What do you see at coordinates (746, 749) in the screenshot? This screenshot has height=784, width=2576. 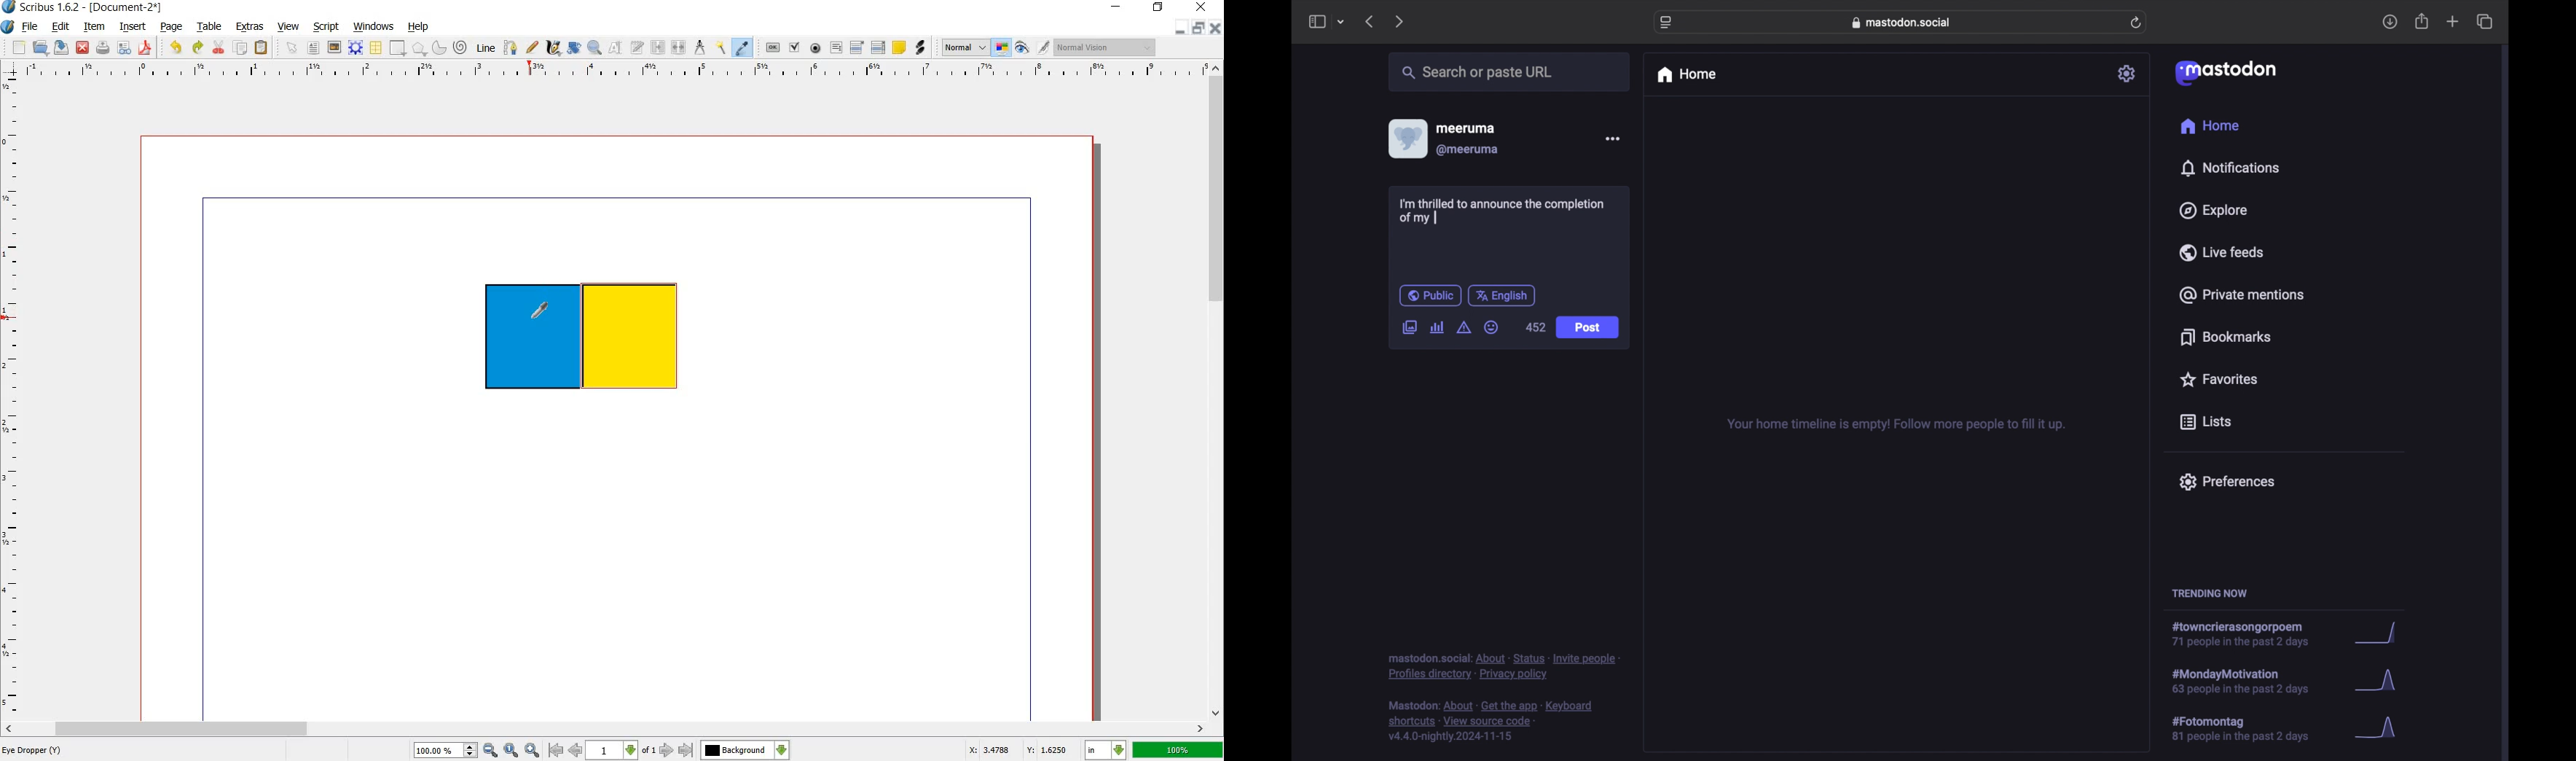 I see `background` at bounding box center [746, 749].